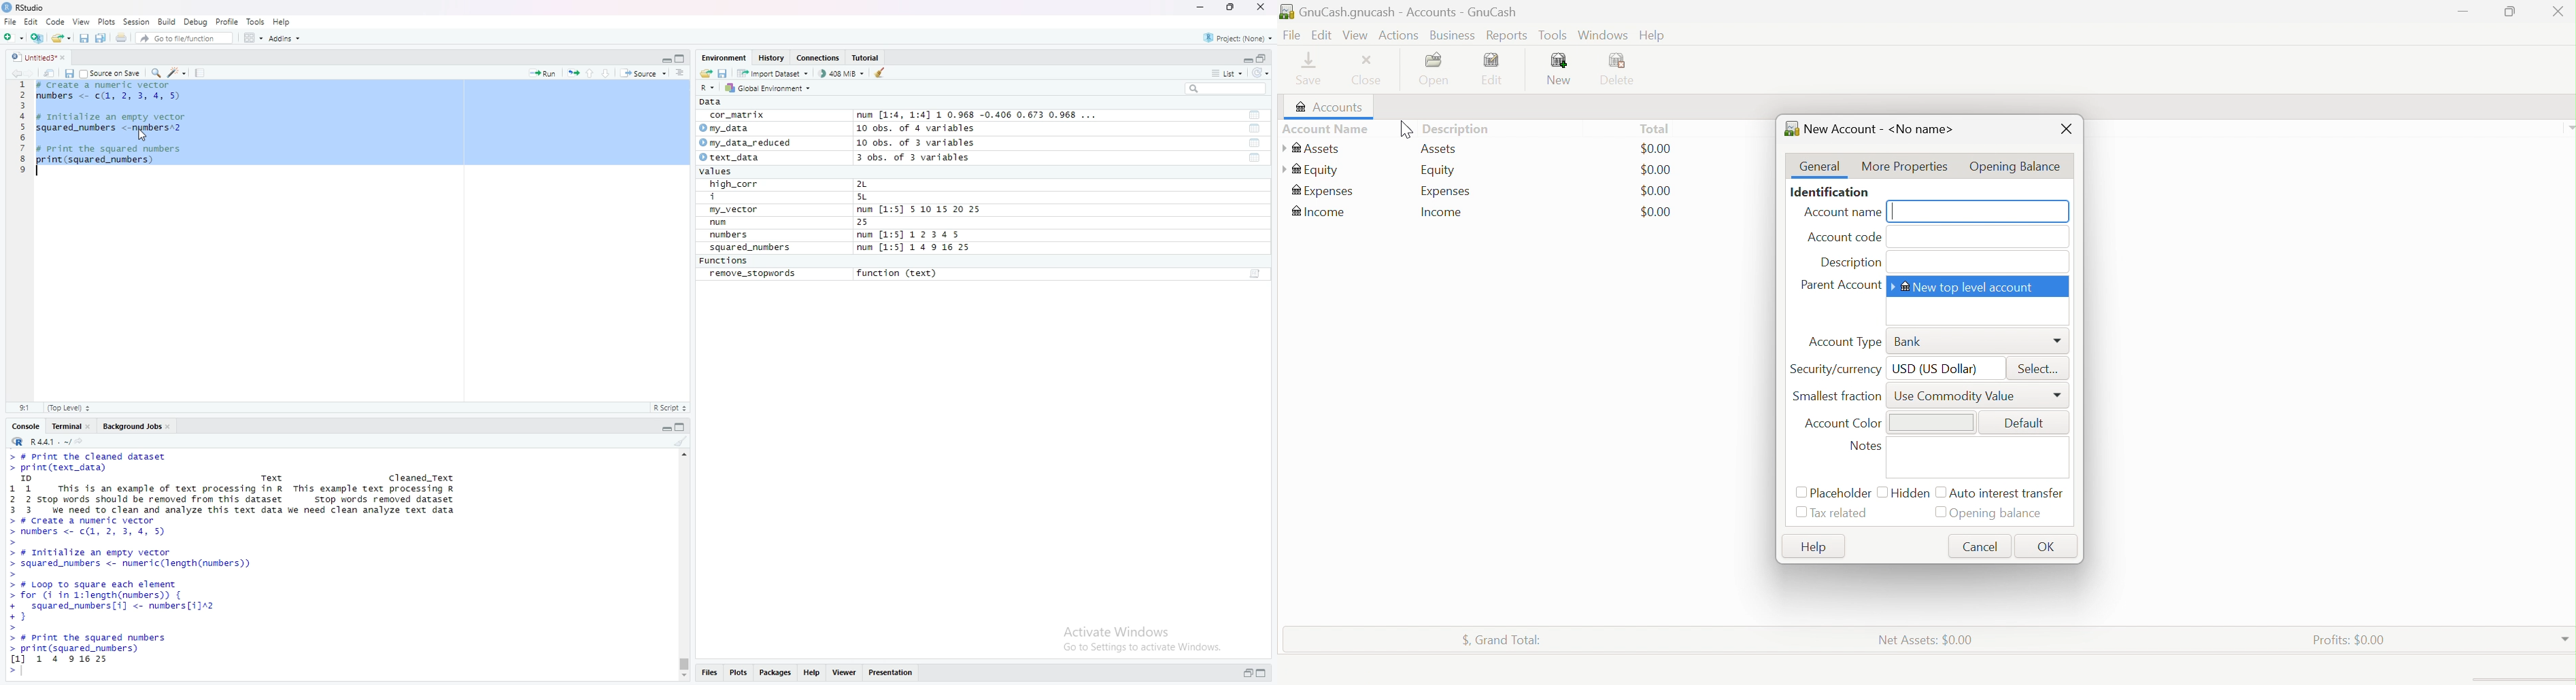 Image resolution: width=2576 pixels, height=700 pixels. I want to click on Plots, so click(739, 674).